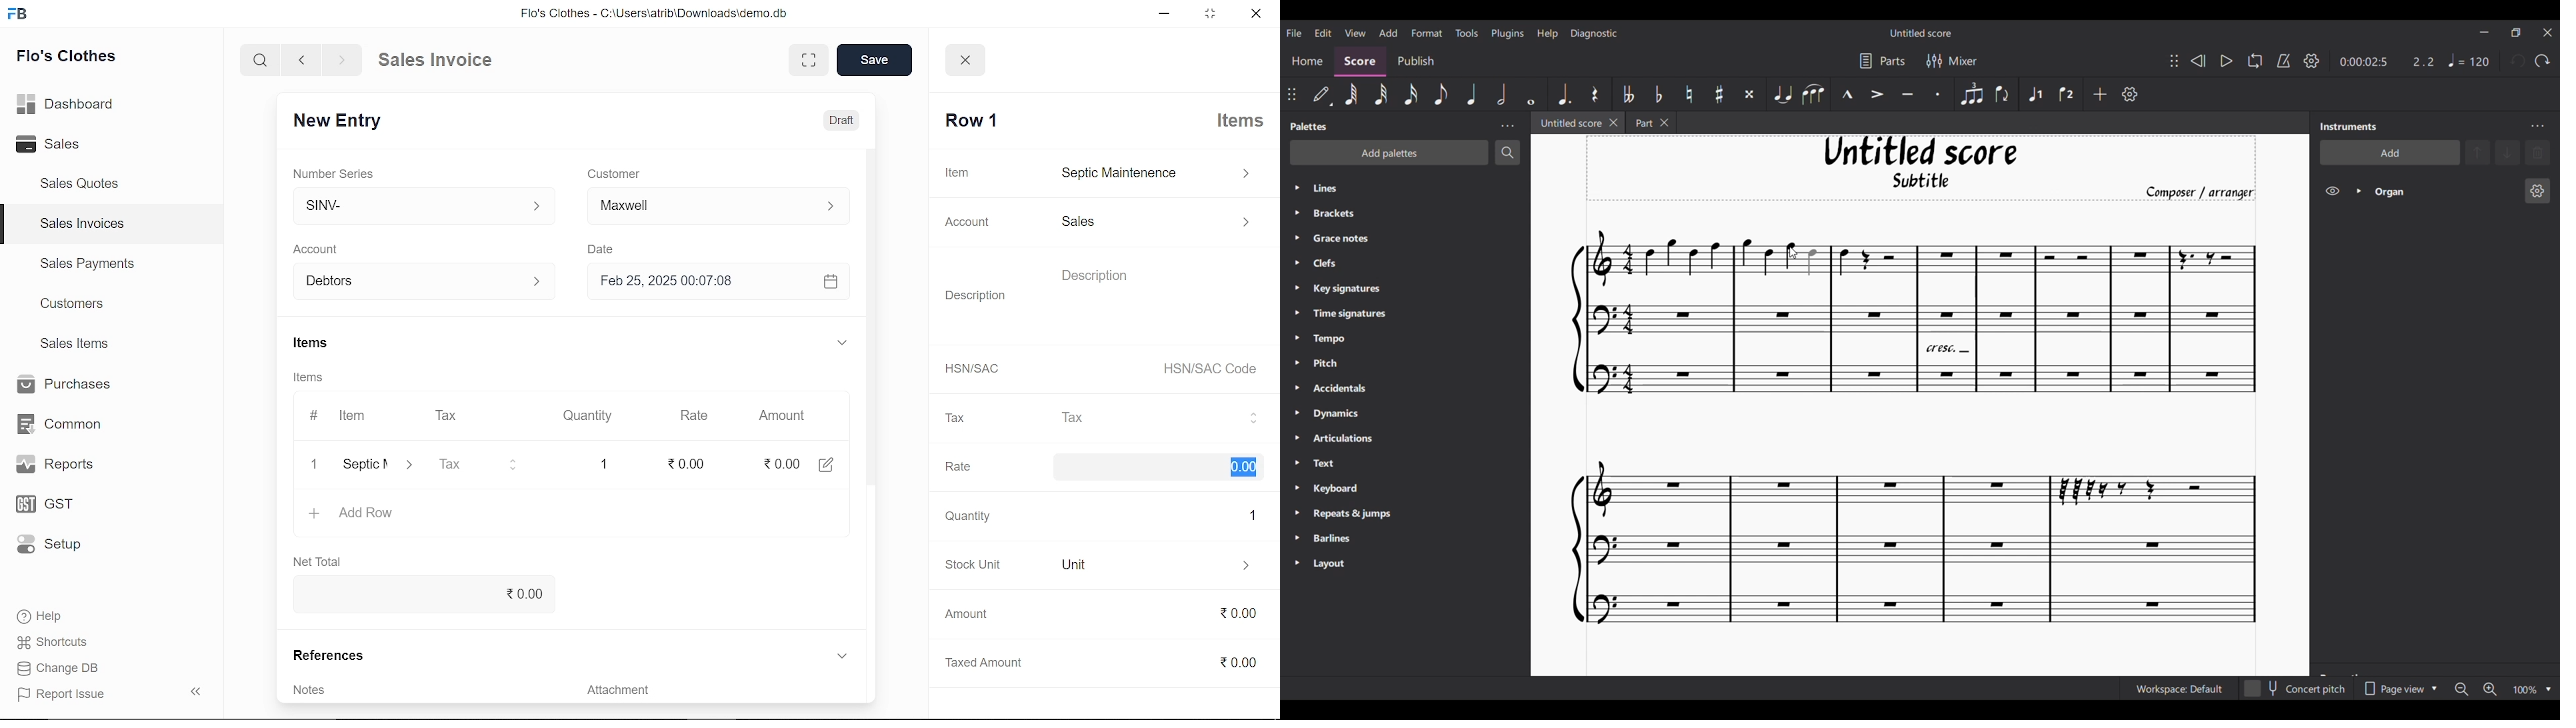 This screenshot has height=728, width=2576. Describe the element at coordinates (2490, 689) in the screenshot. I see `Zoom in` at that location.